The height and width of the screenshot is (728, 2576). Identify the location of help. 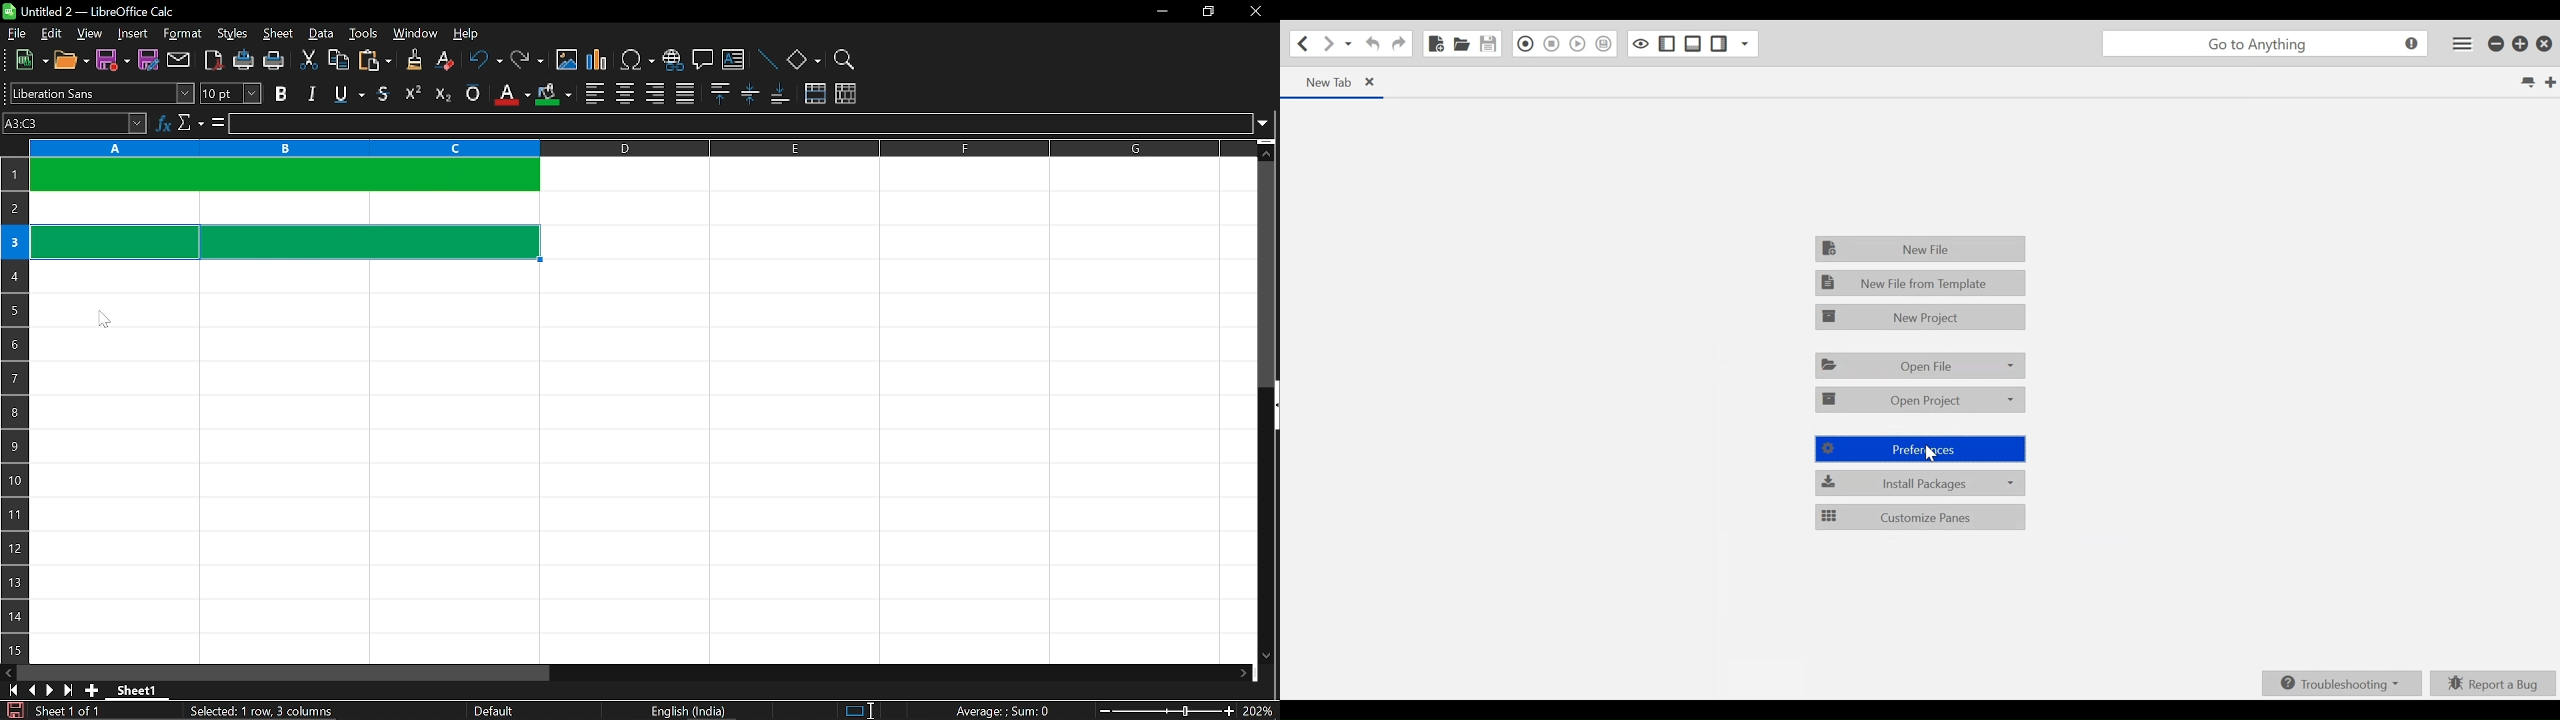
(474, 32).